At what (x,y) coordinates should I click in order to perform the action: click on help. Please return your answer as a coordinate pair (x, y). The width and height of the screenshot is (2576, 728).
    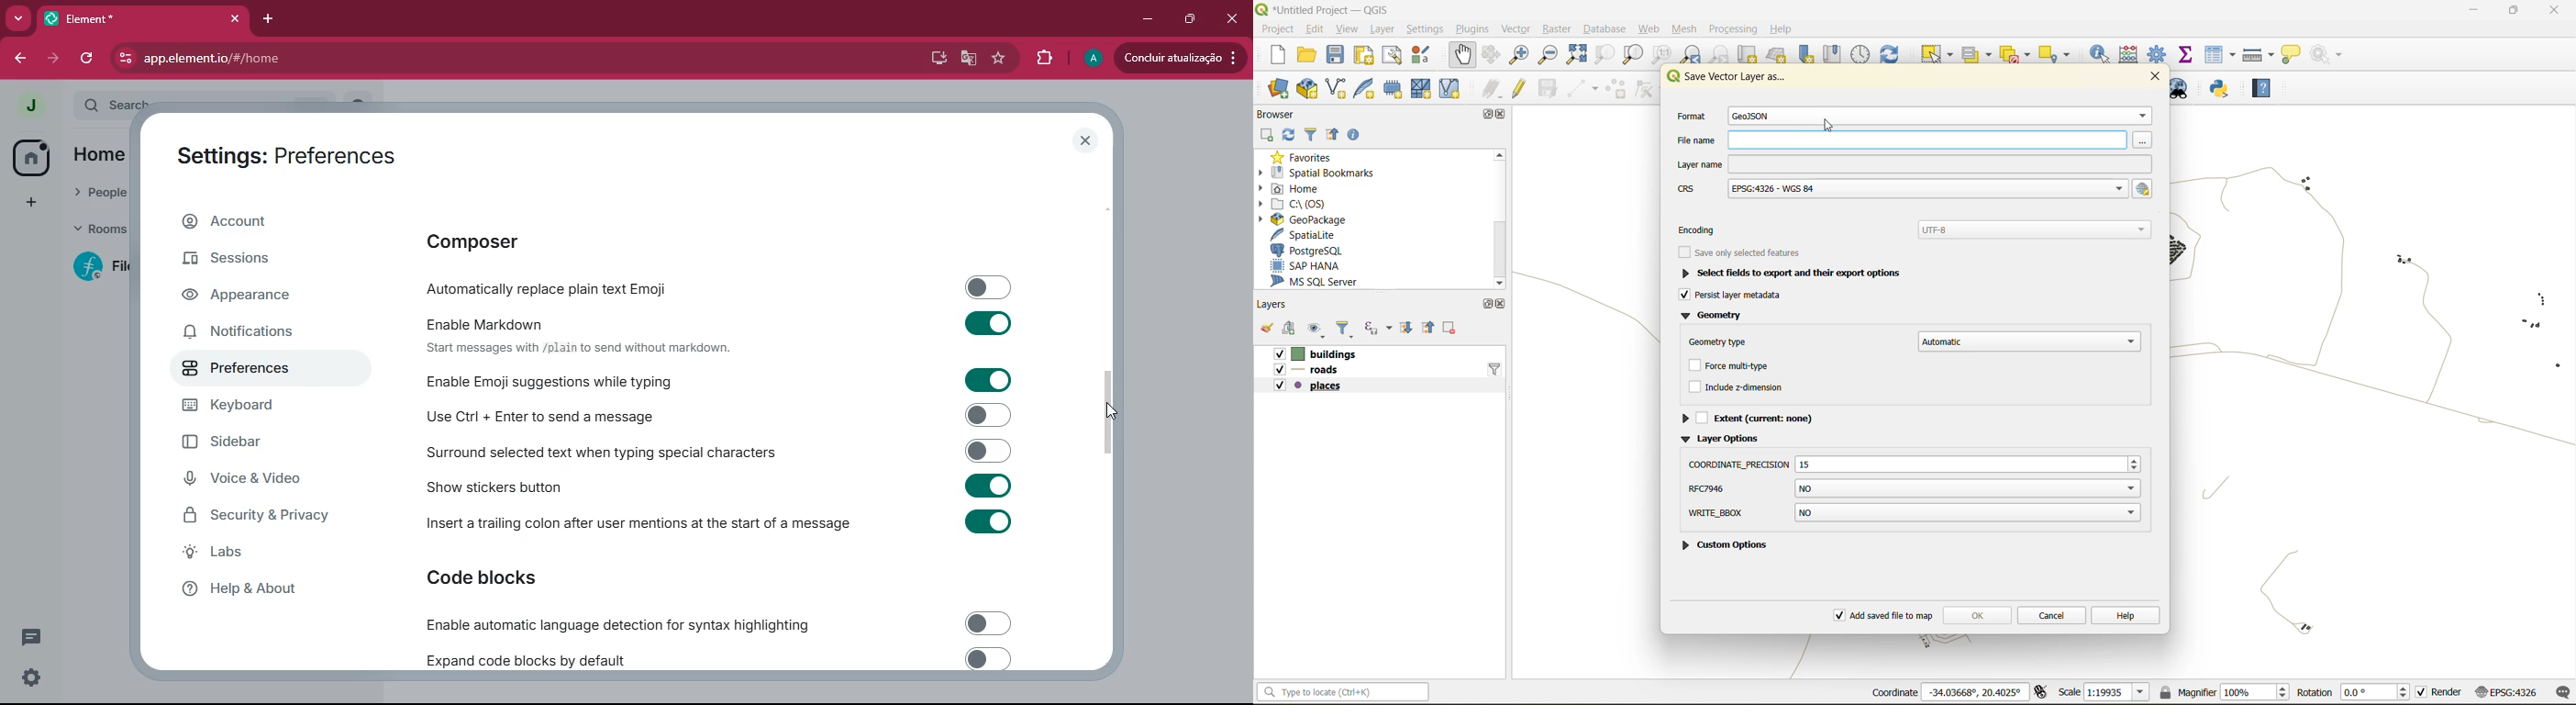
    Looking at the image, I should click on (2131, 615).